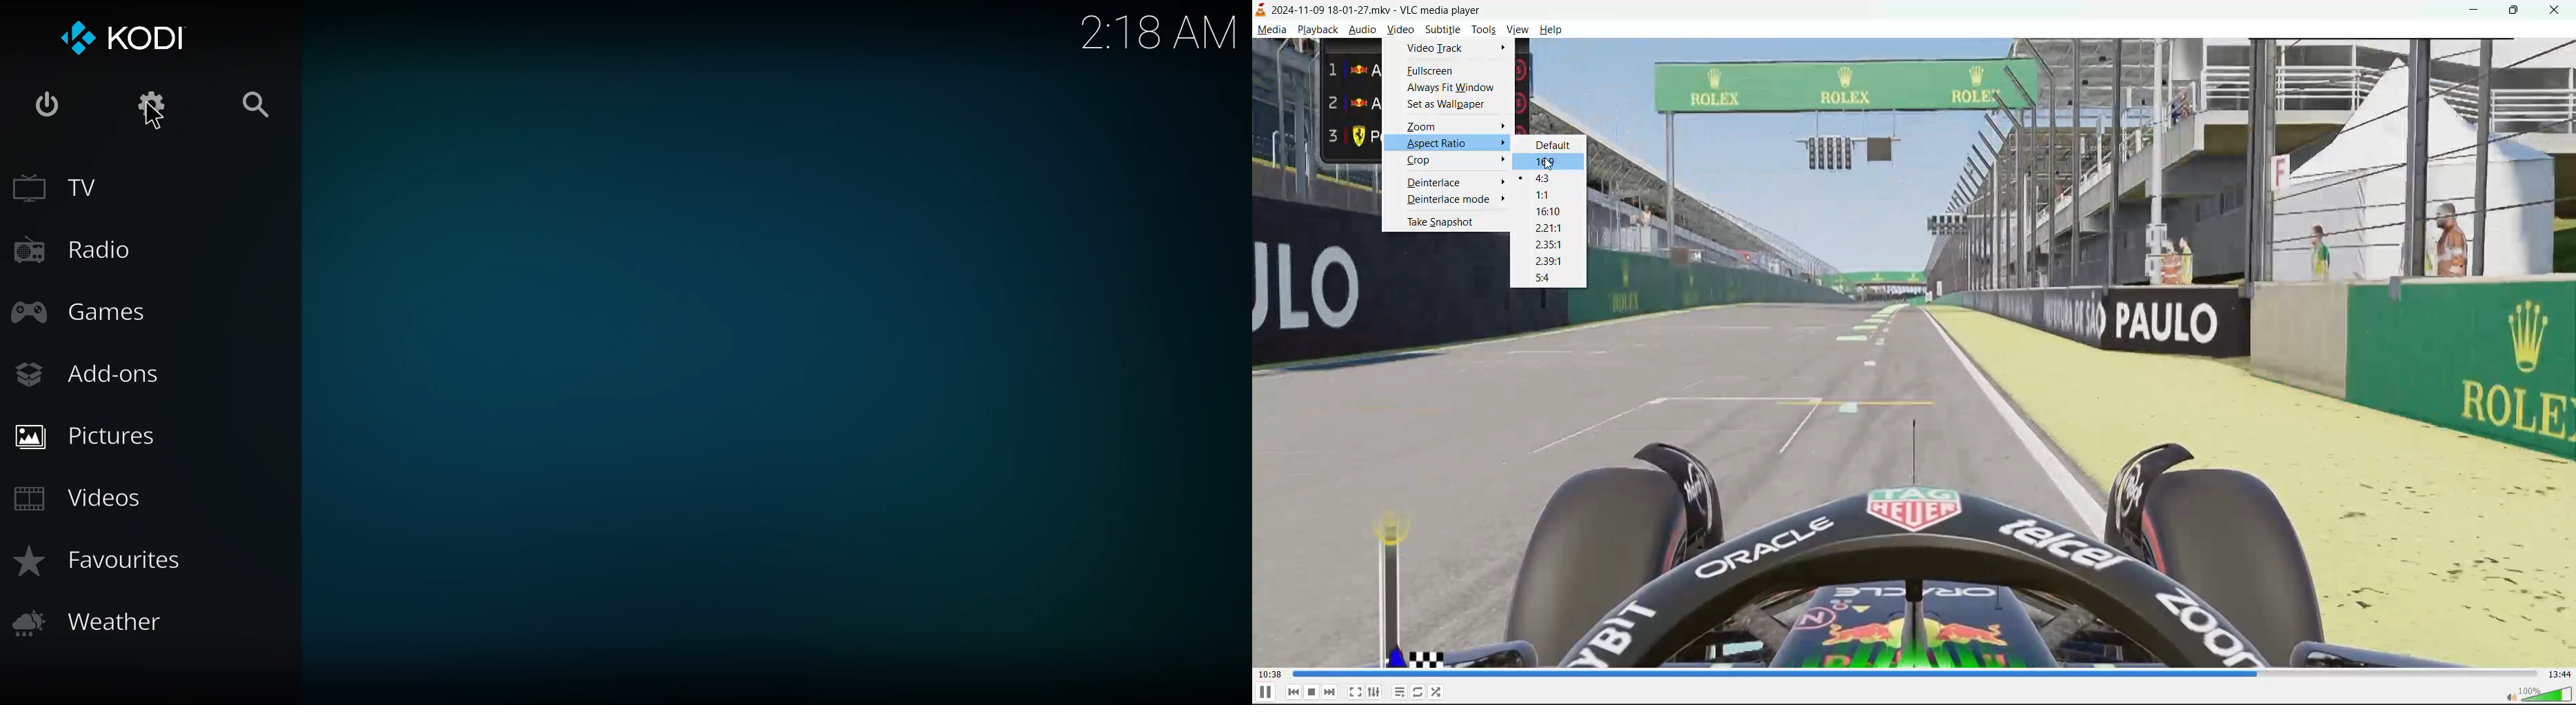 The width and height of the screenshot is (2576, 728). Describe the element at coordinates (1555, 161) in the screenshot. I see `16:9` at that location.